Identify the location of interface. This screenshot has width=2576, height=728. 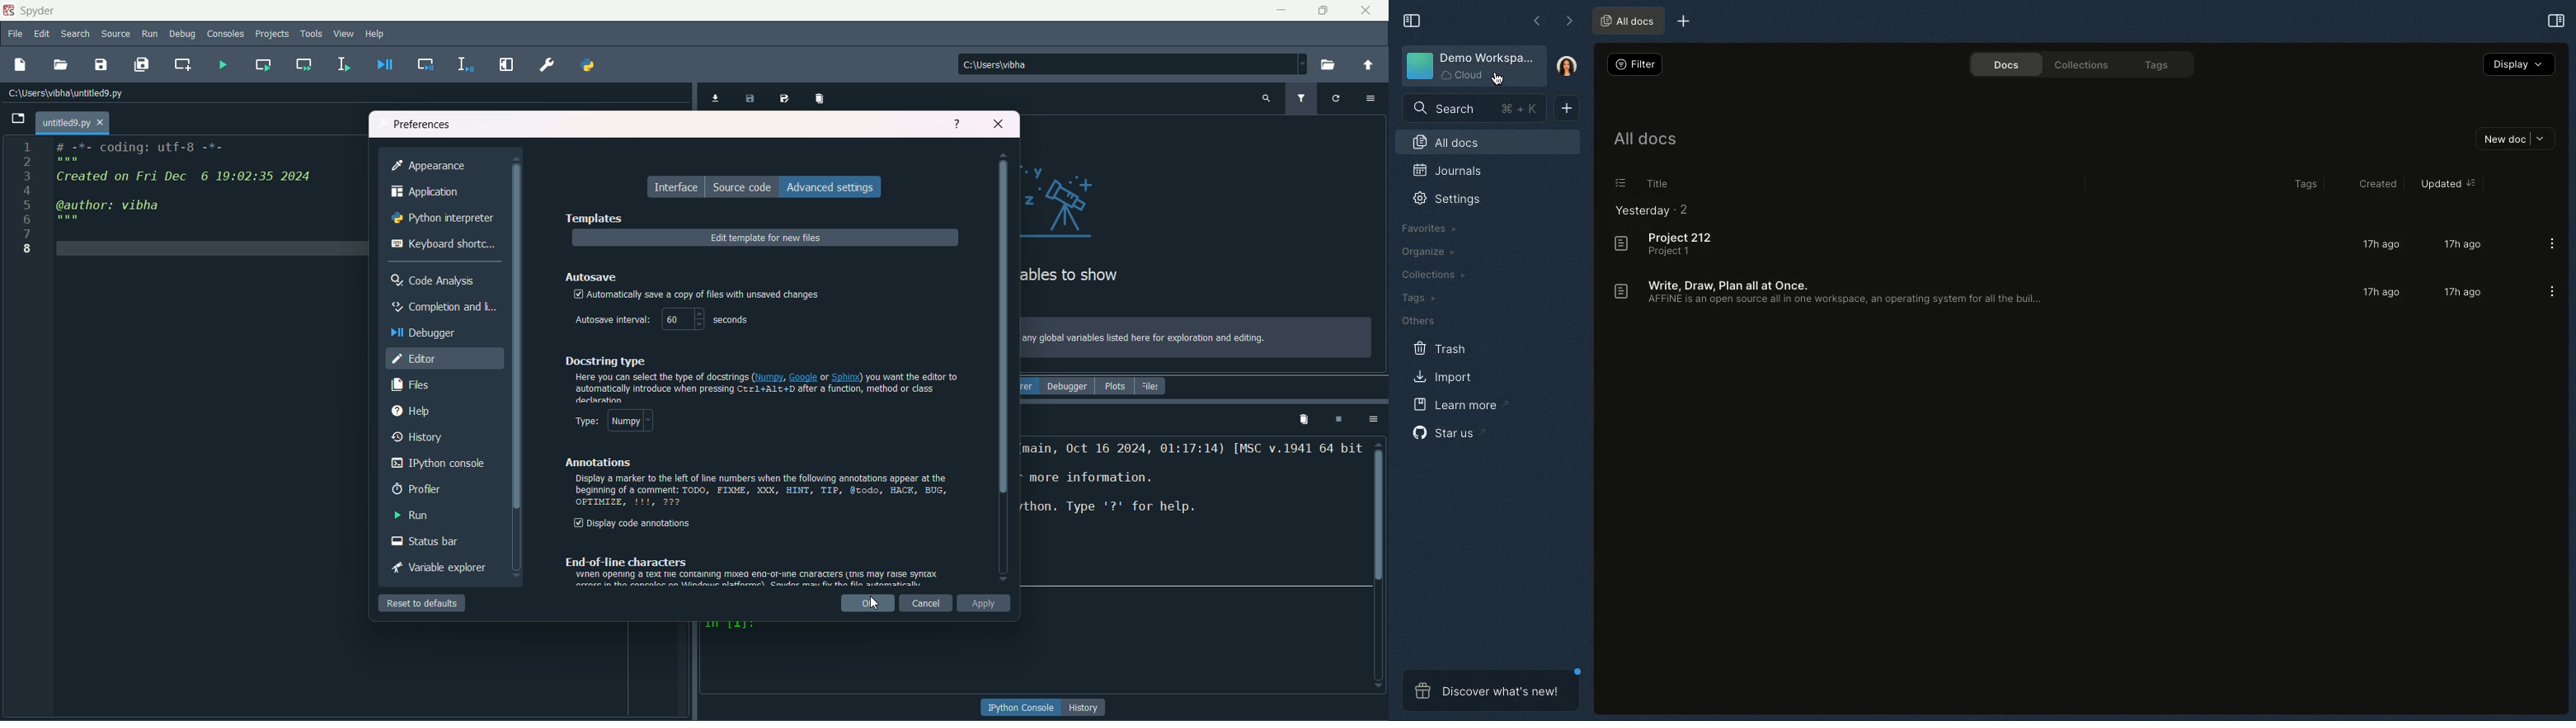
(678, 187).